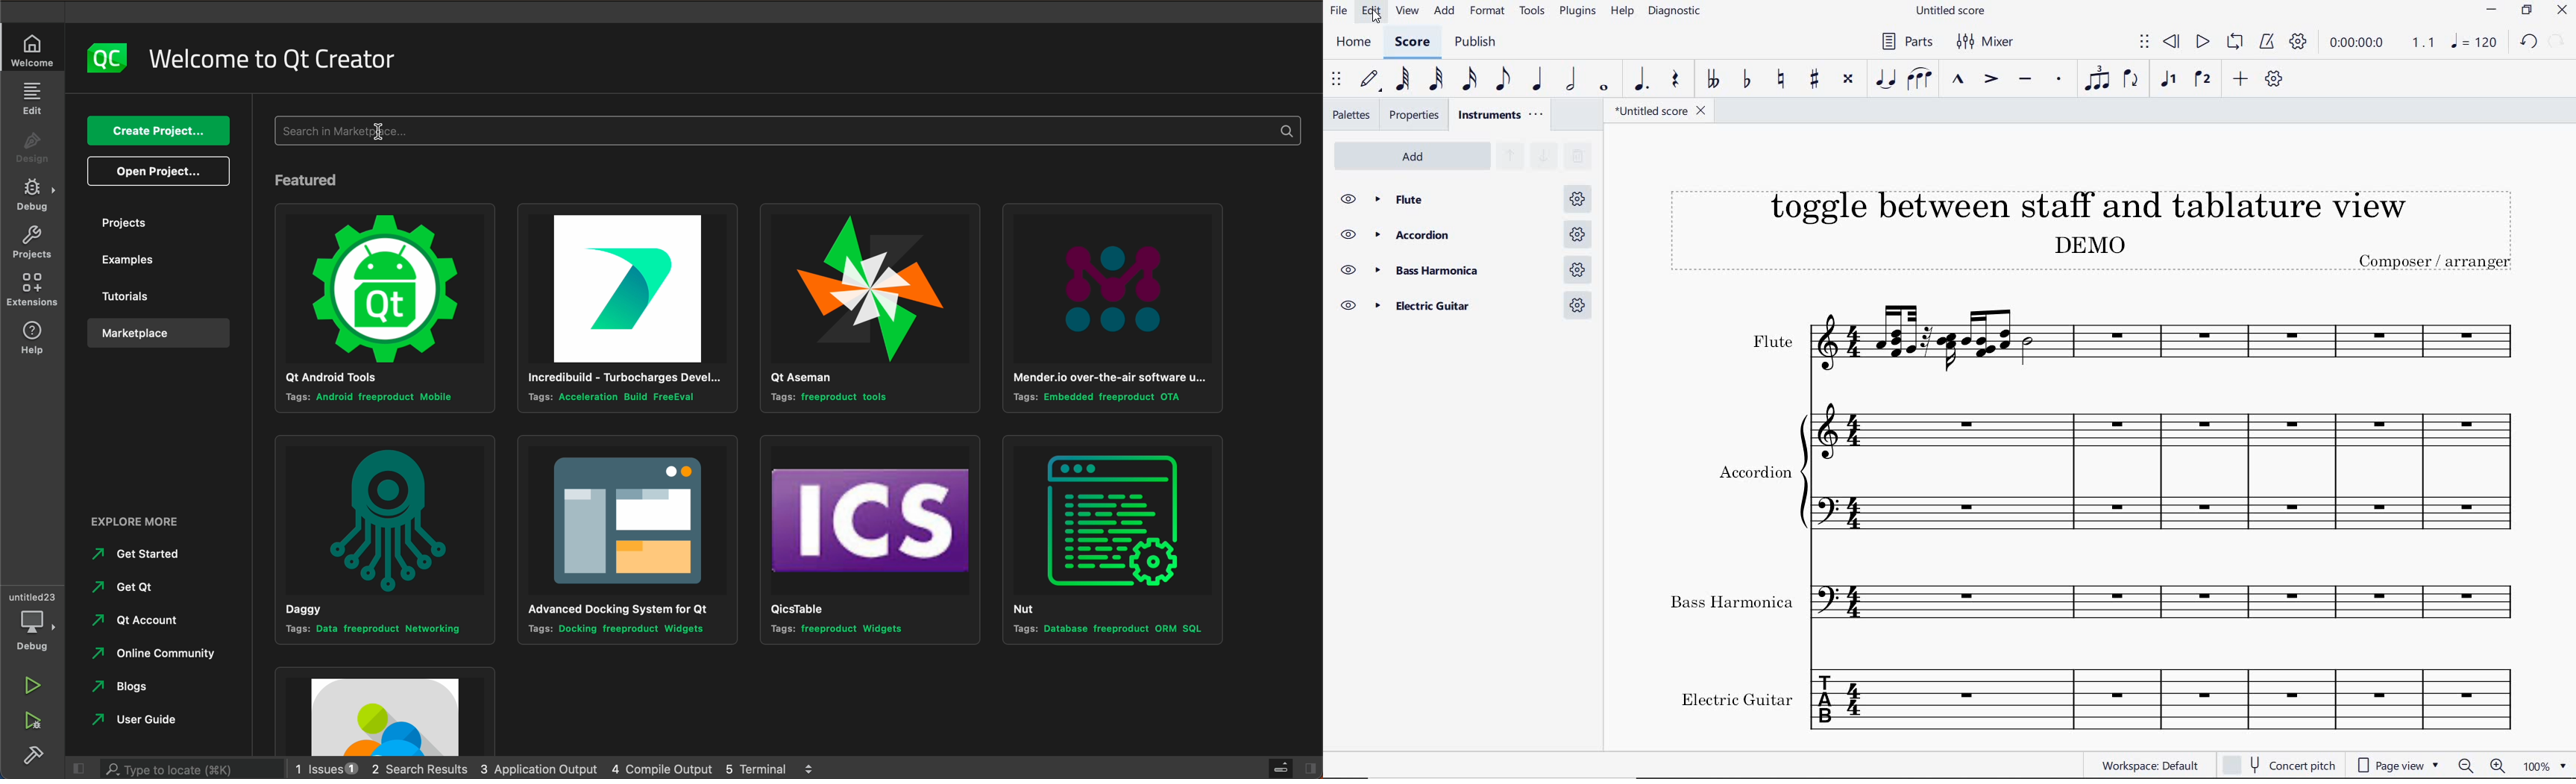  I want to click on 16th note, so click(1469, 80).